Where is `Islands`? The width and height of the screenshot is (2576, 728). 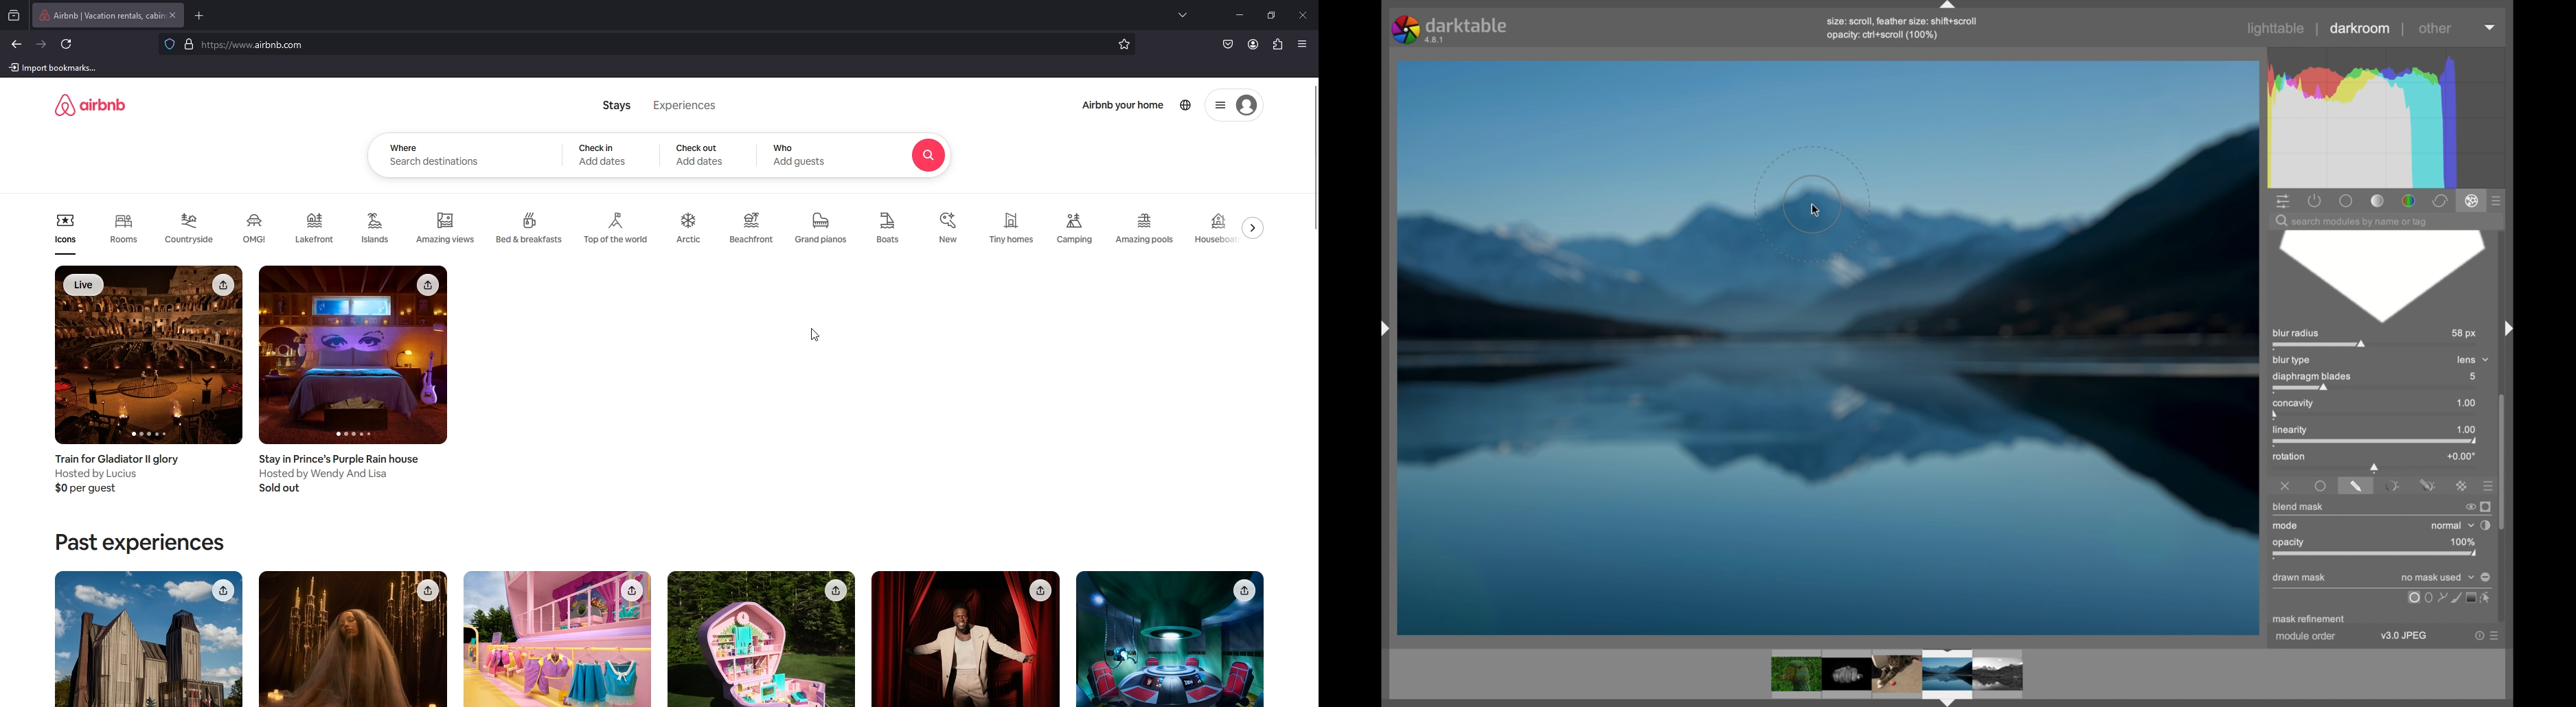
Islands is located at coordinates (378, 227).